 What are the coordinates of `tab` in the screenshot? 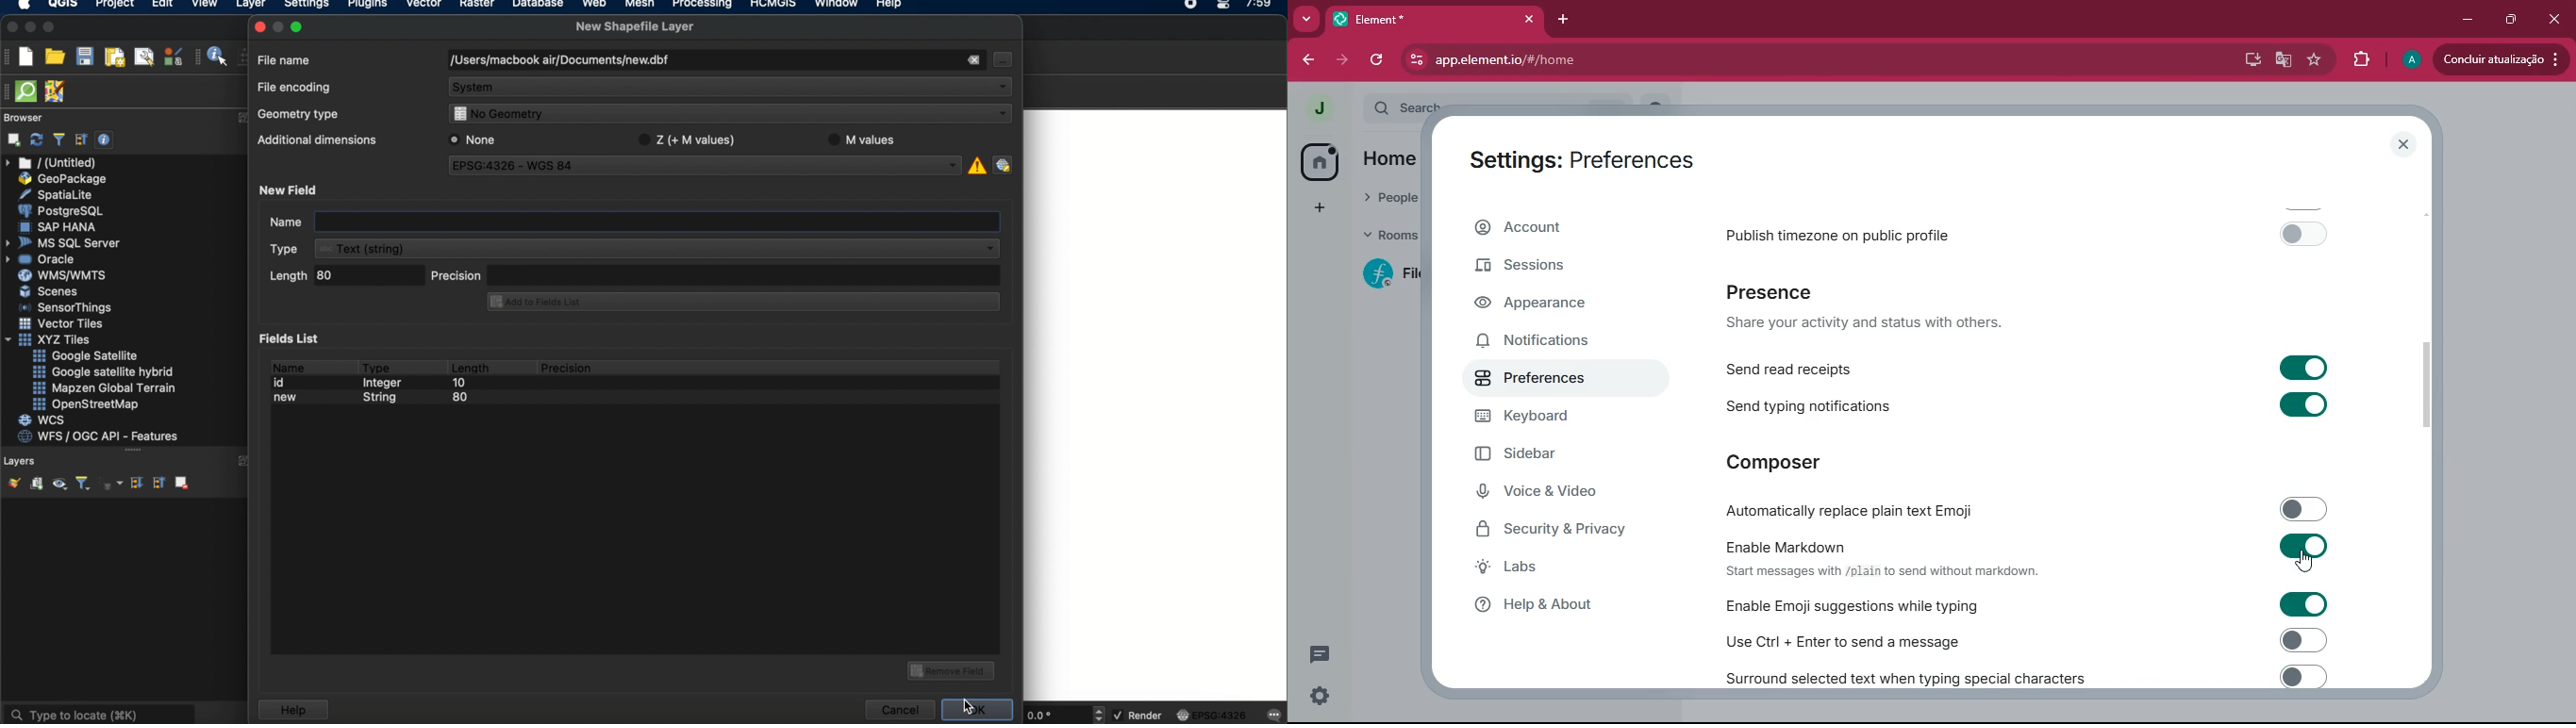 It's located at (1436, 19).